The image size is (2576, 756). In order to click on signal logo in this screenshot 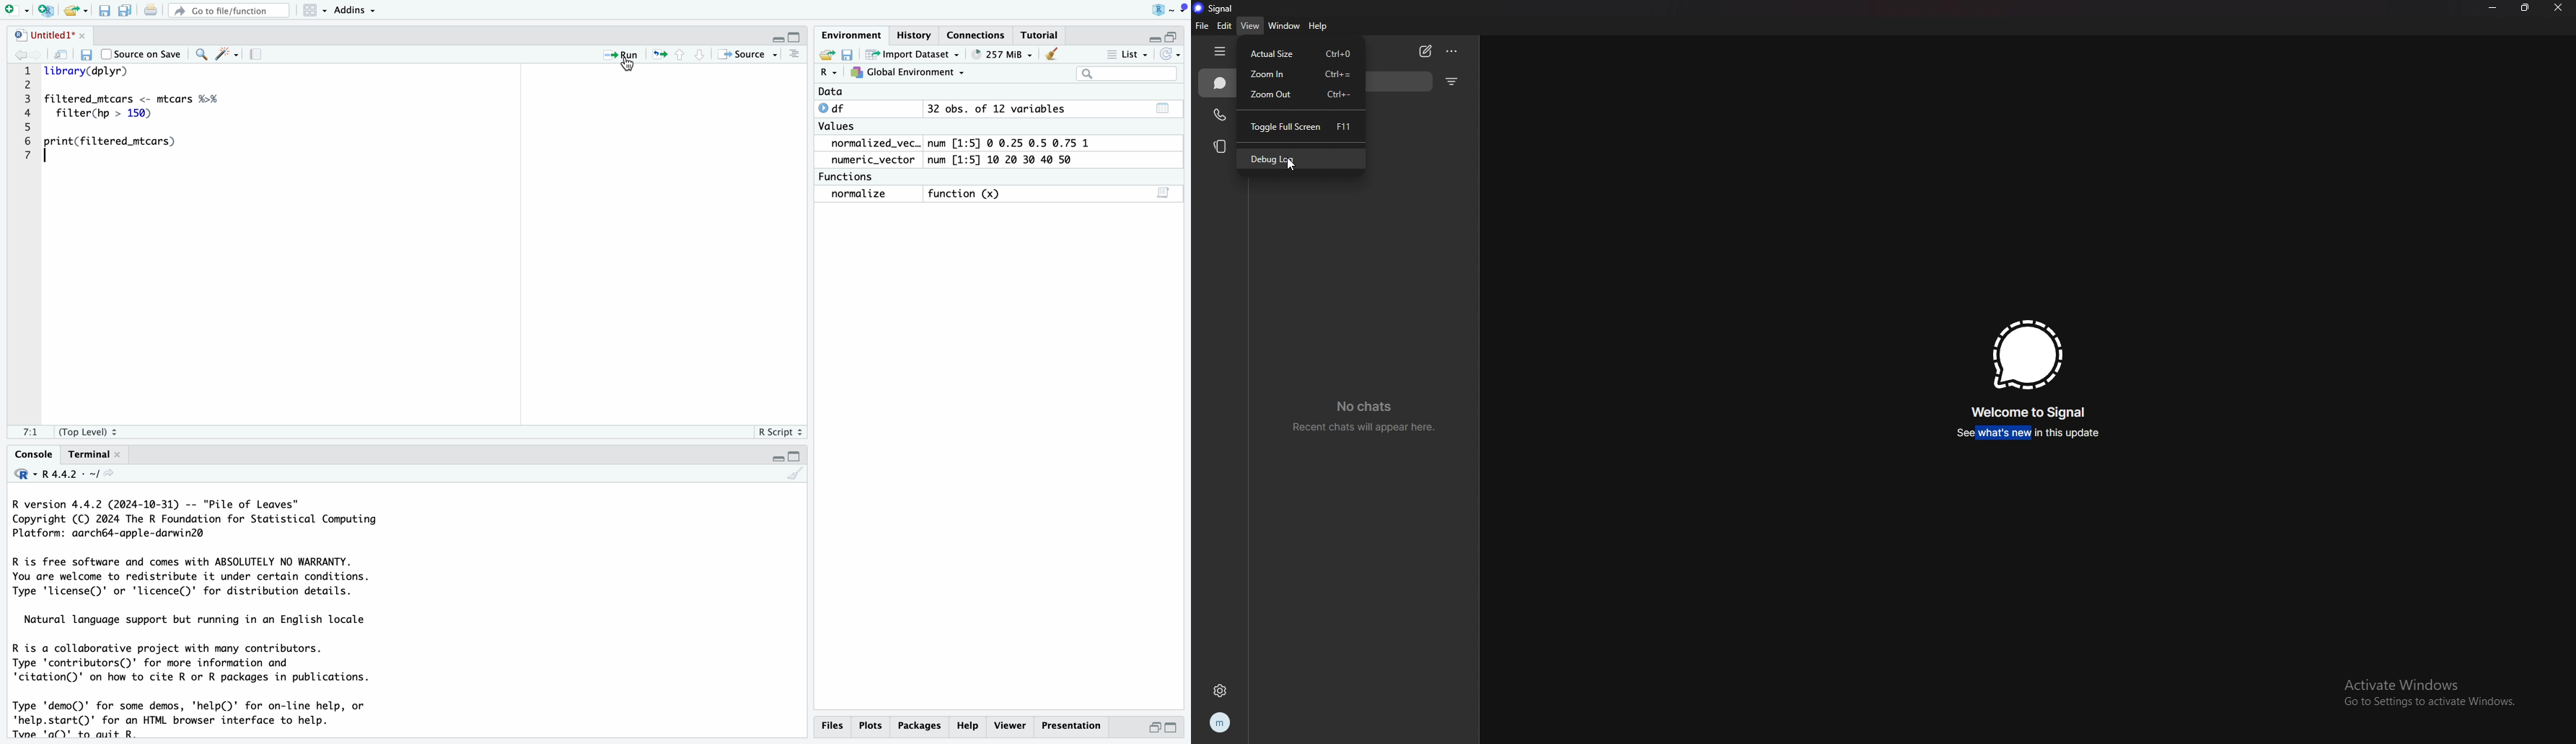, I will do `click(2028, 355)`.